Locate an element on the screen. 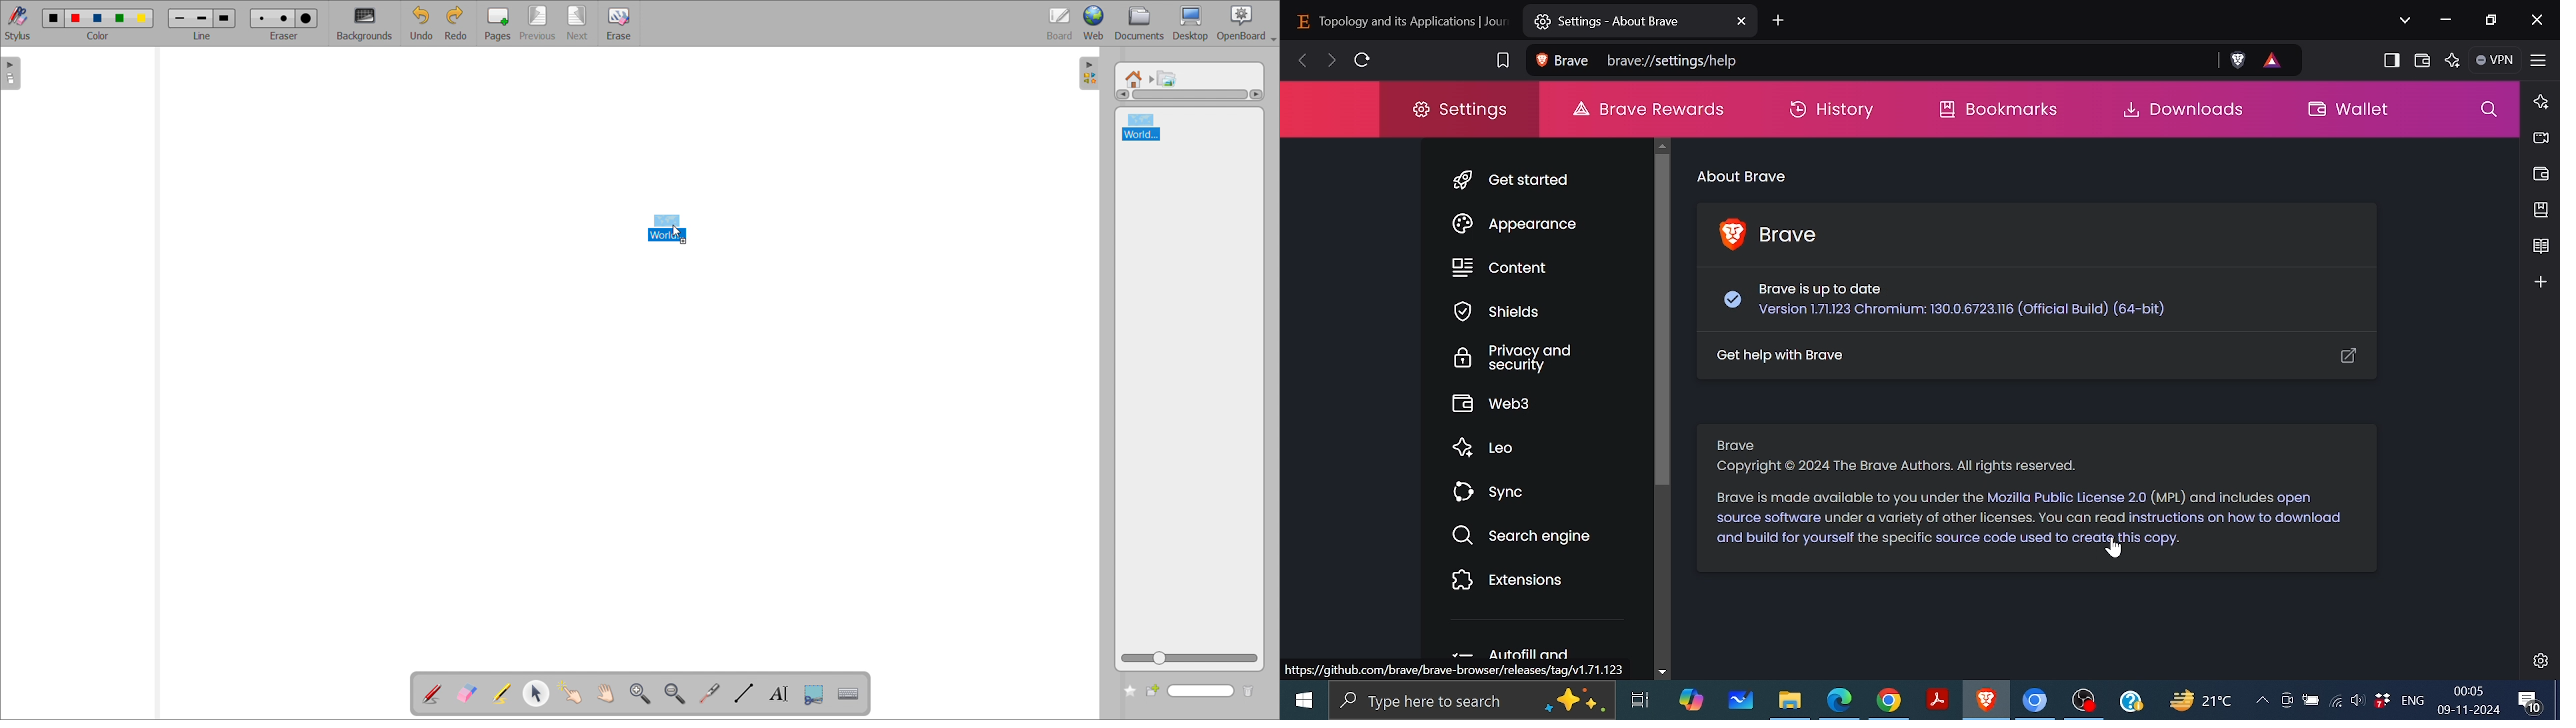  settings - about brave is located at coordinates (1625, 23).